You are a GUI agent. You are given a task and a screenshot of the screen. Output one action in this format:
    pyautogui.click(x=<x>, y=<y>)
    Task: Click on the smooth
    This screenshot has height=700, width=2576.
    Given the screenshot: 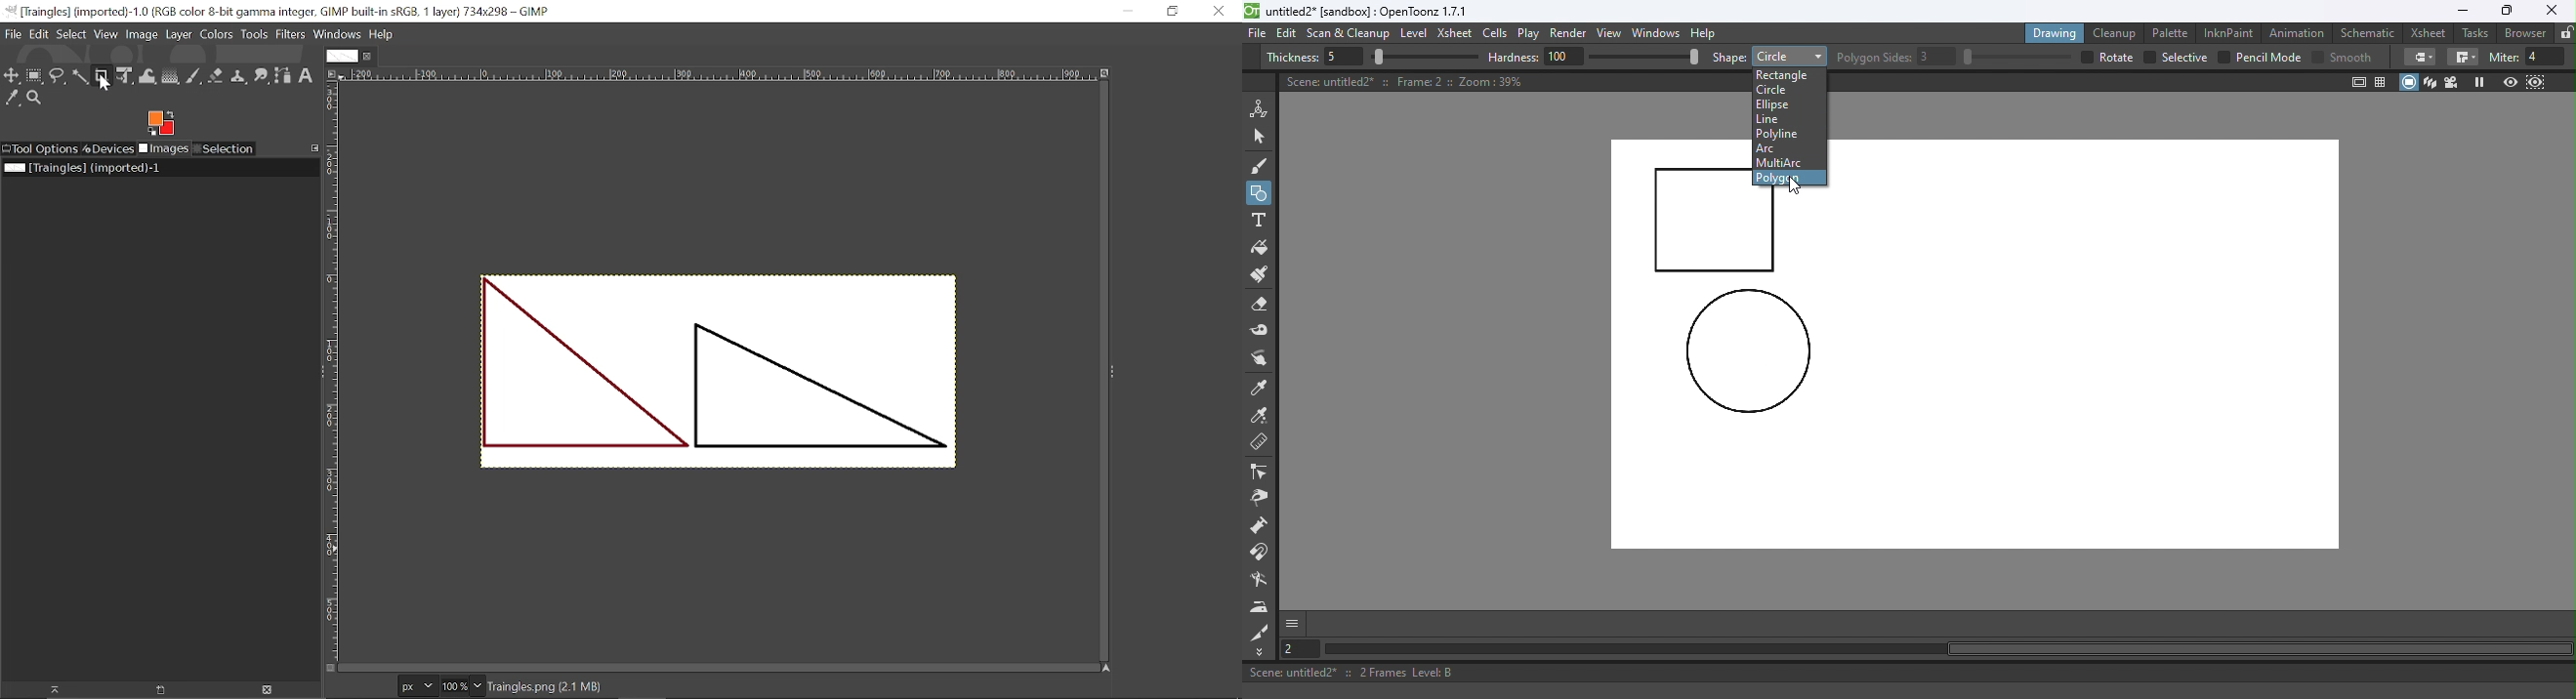 What is the action you would take?
    pyautogui.click(x=2353, y=57)
    